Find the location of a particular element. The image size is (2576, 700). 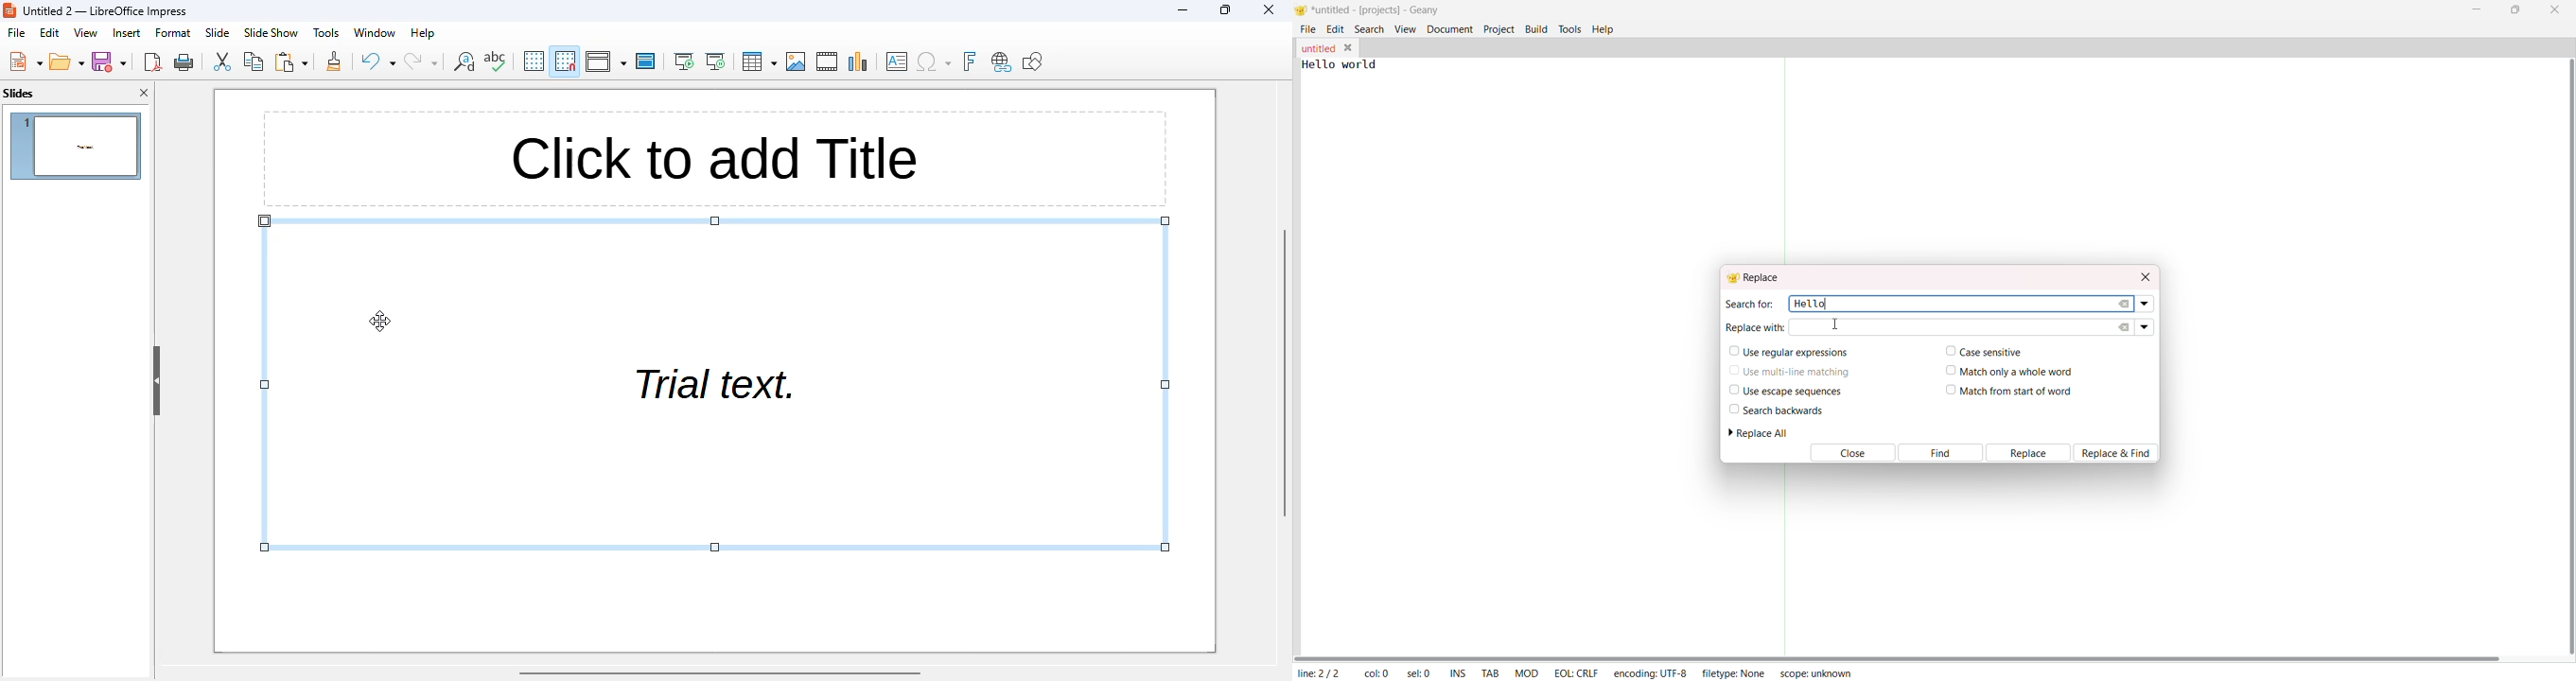

open is located at coordinates (67, 61).